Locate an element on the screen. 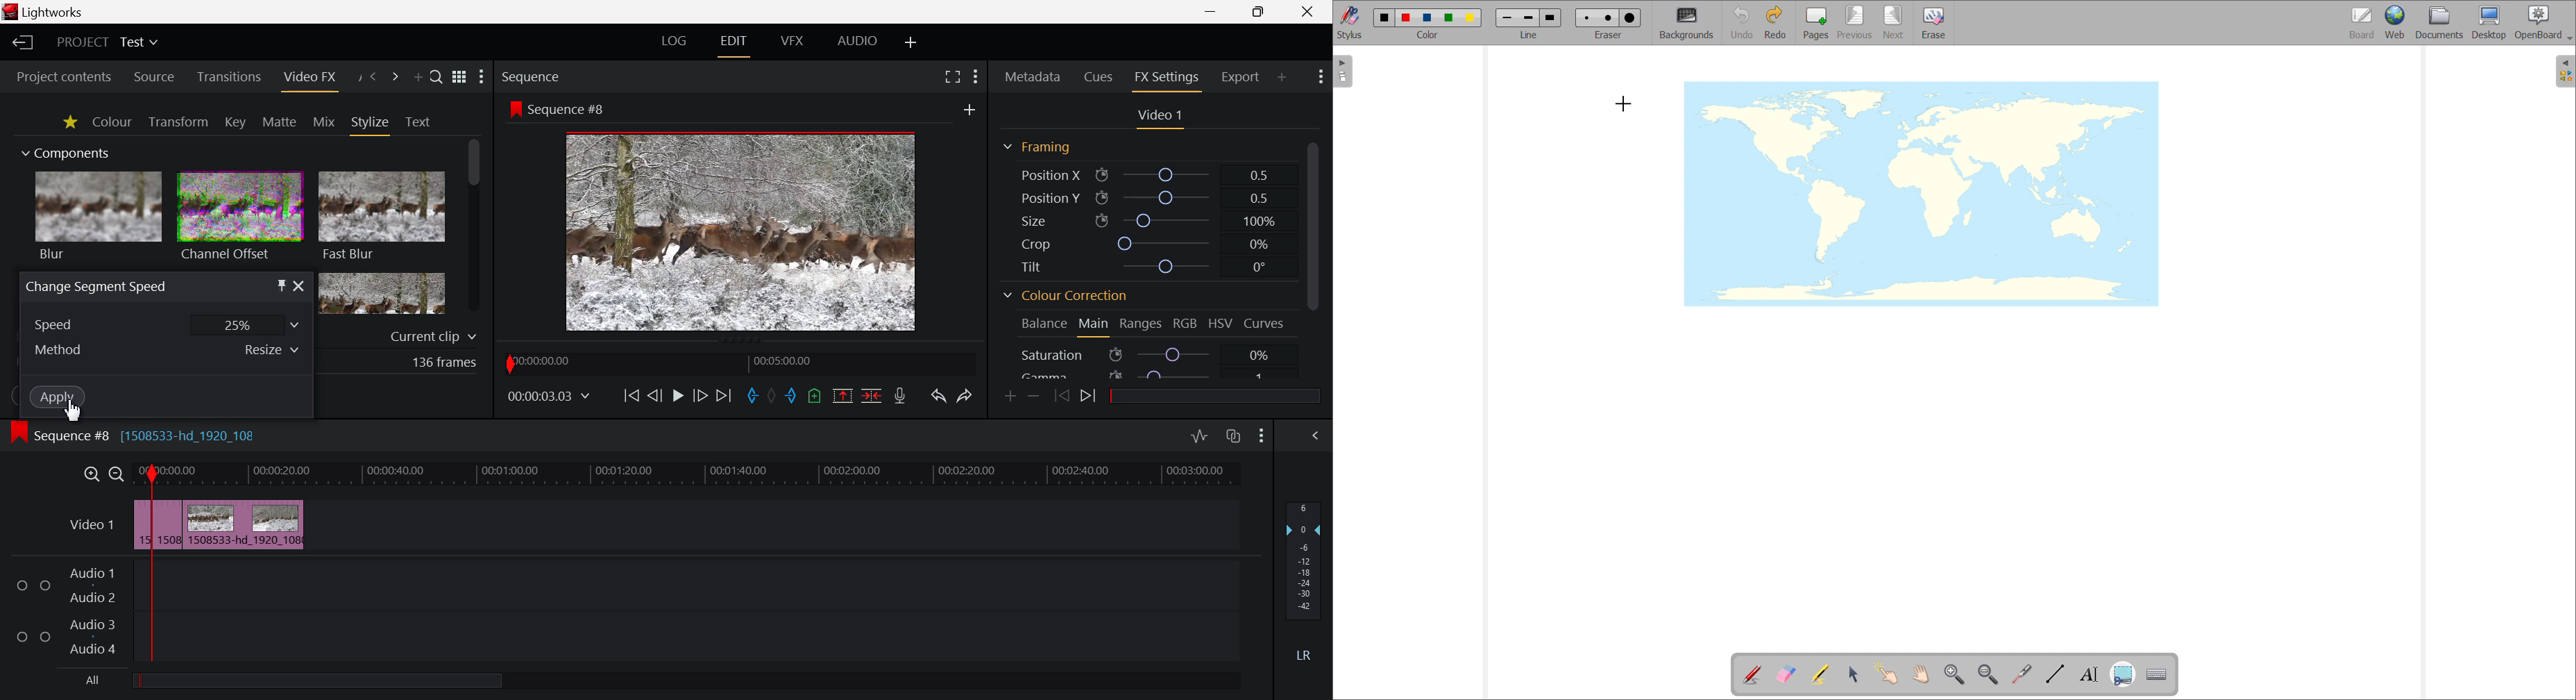  Gamma is located at coordinates (1154, 373).